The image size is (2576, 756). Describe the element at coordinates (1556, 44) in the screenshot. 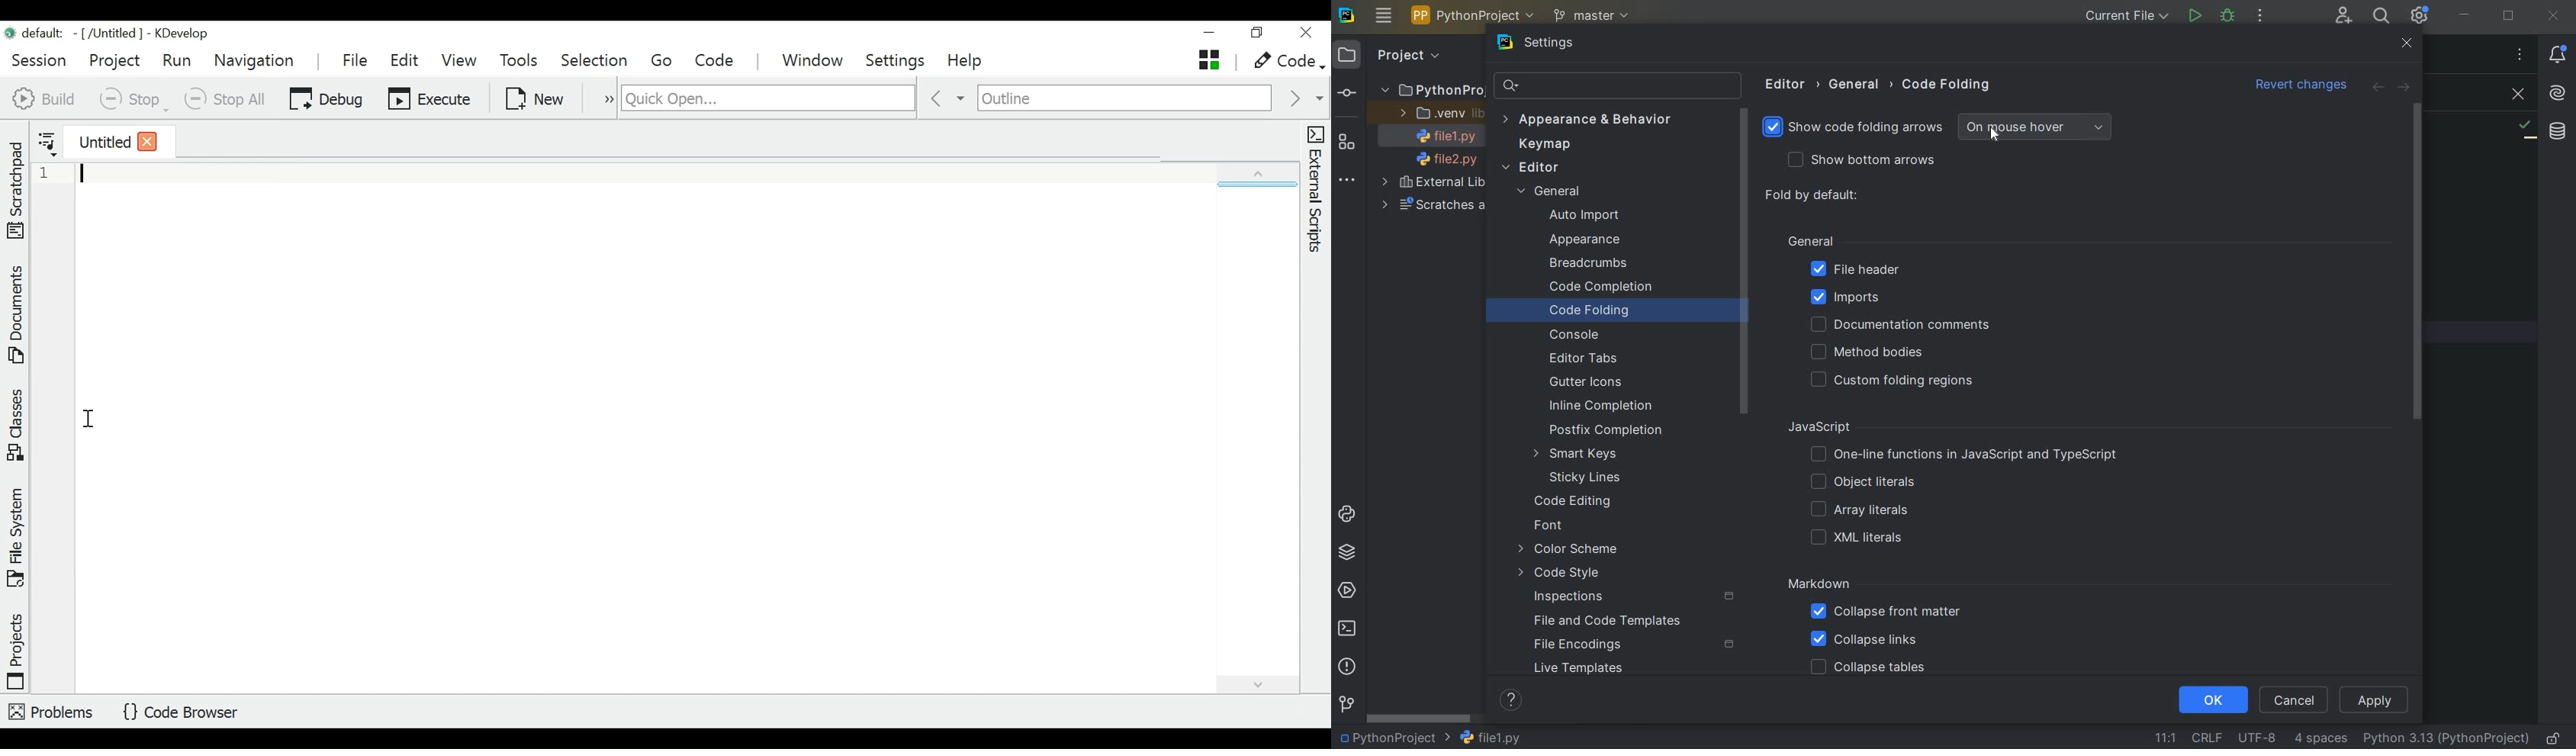

I see `SETTINGS` at that location.